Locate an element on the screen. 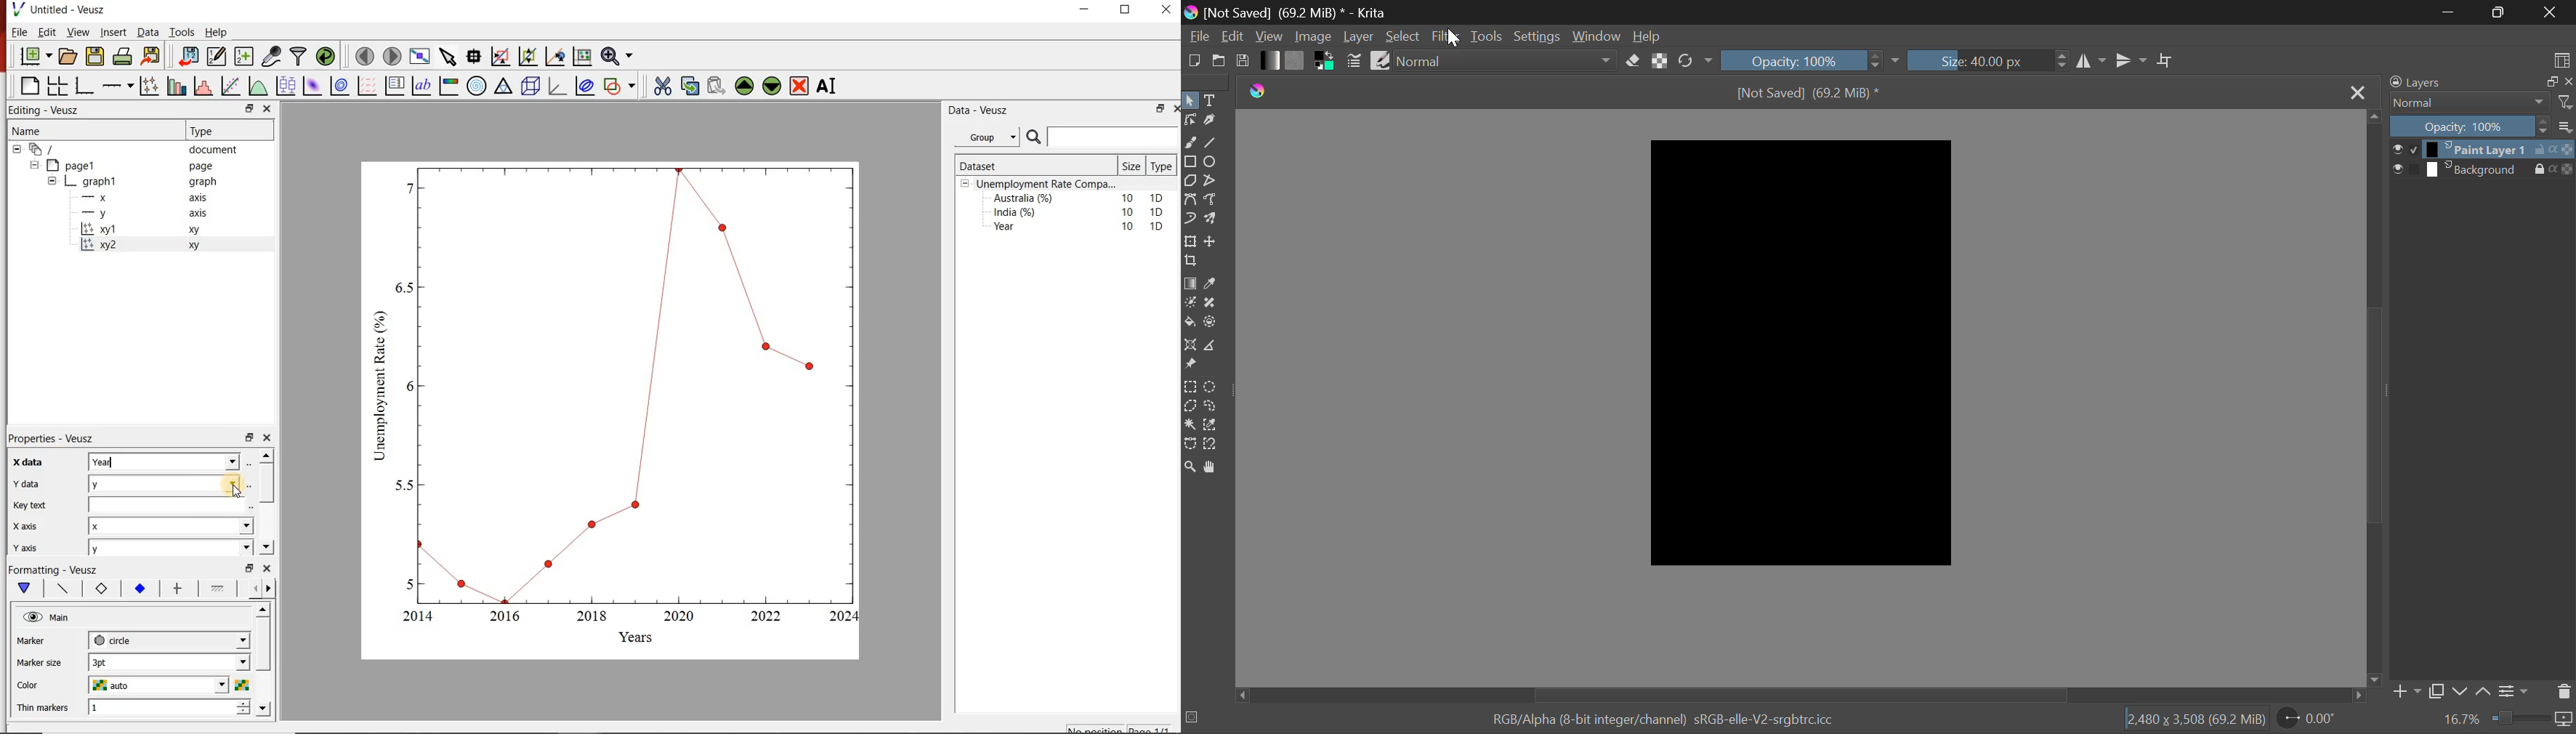  Move Layer is located at coordinates (1212, 243).